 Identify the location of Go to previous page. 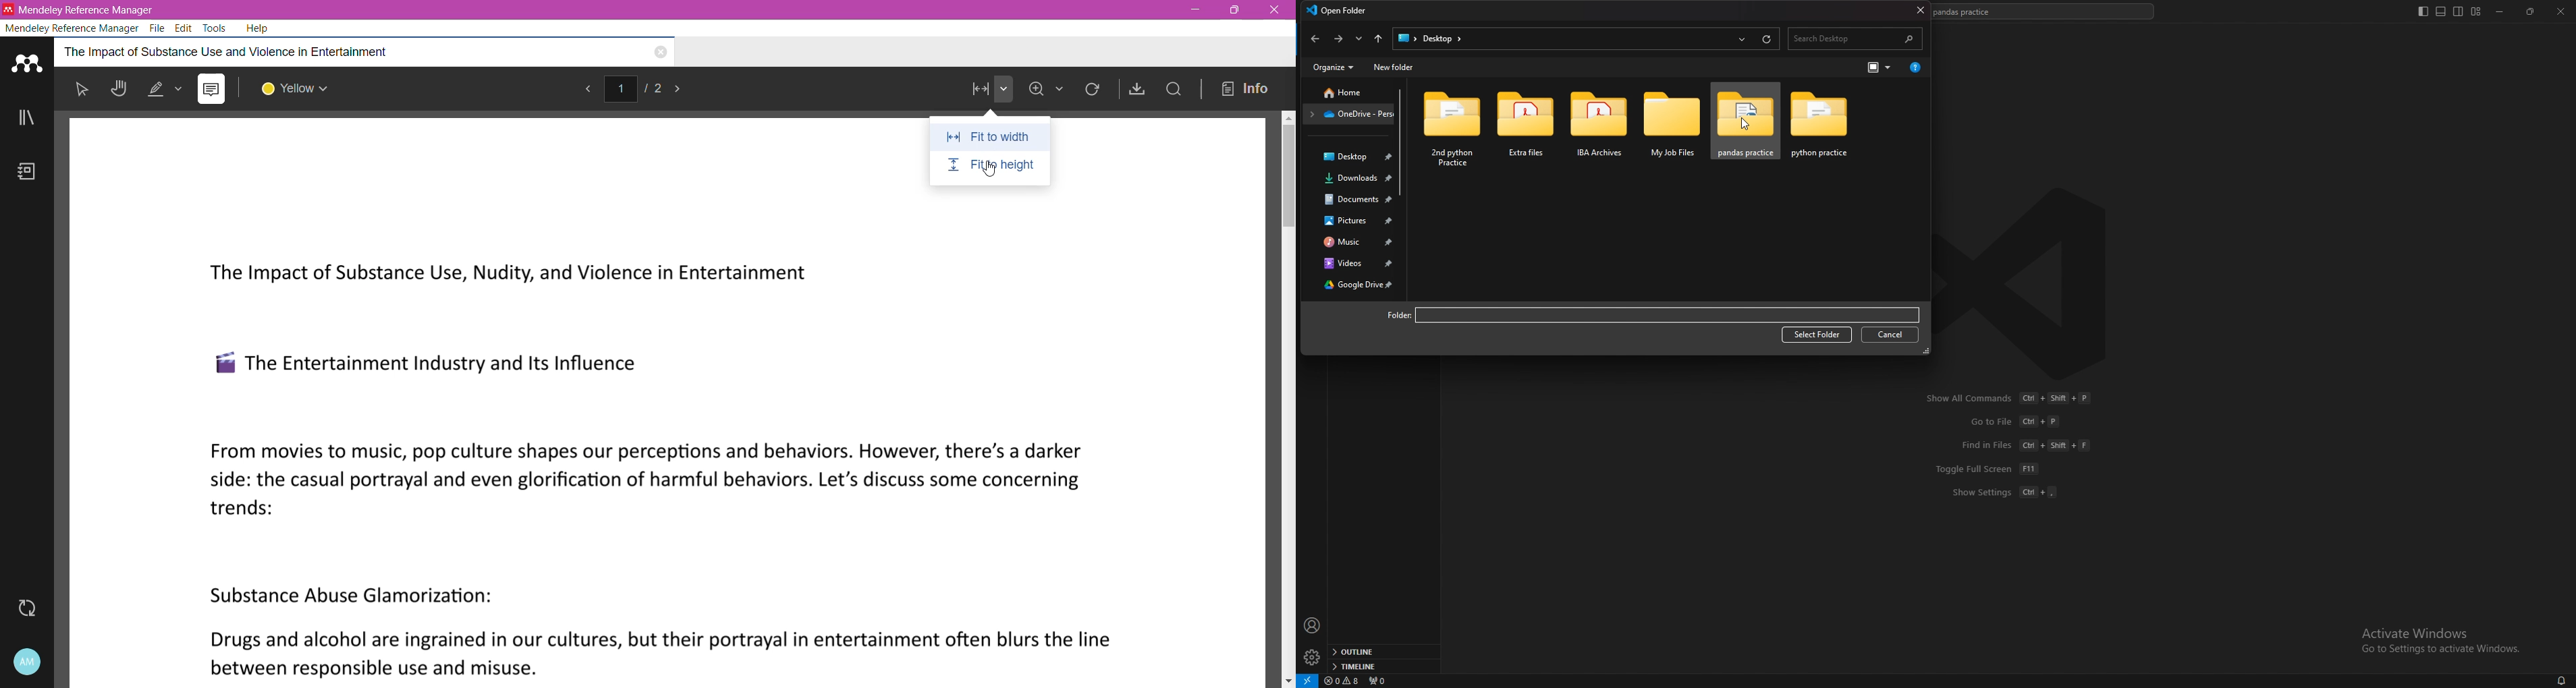
(592, 89).